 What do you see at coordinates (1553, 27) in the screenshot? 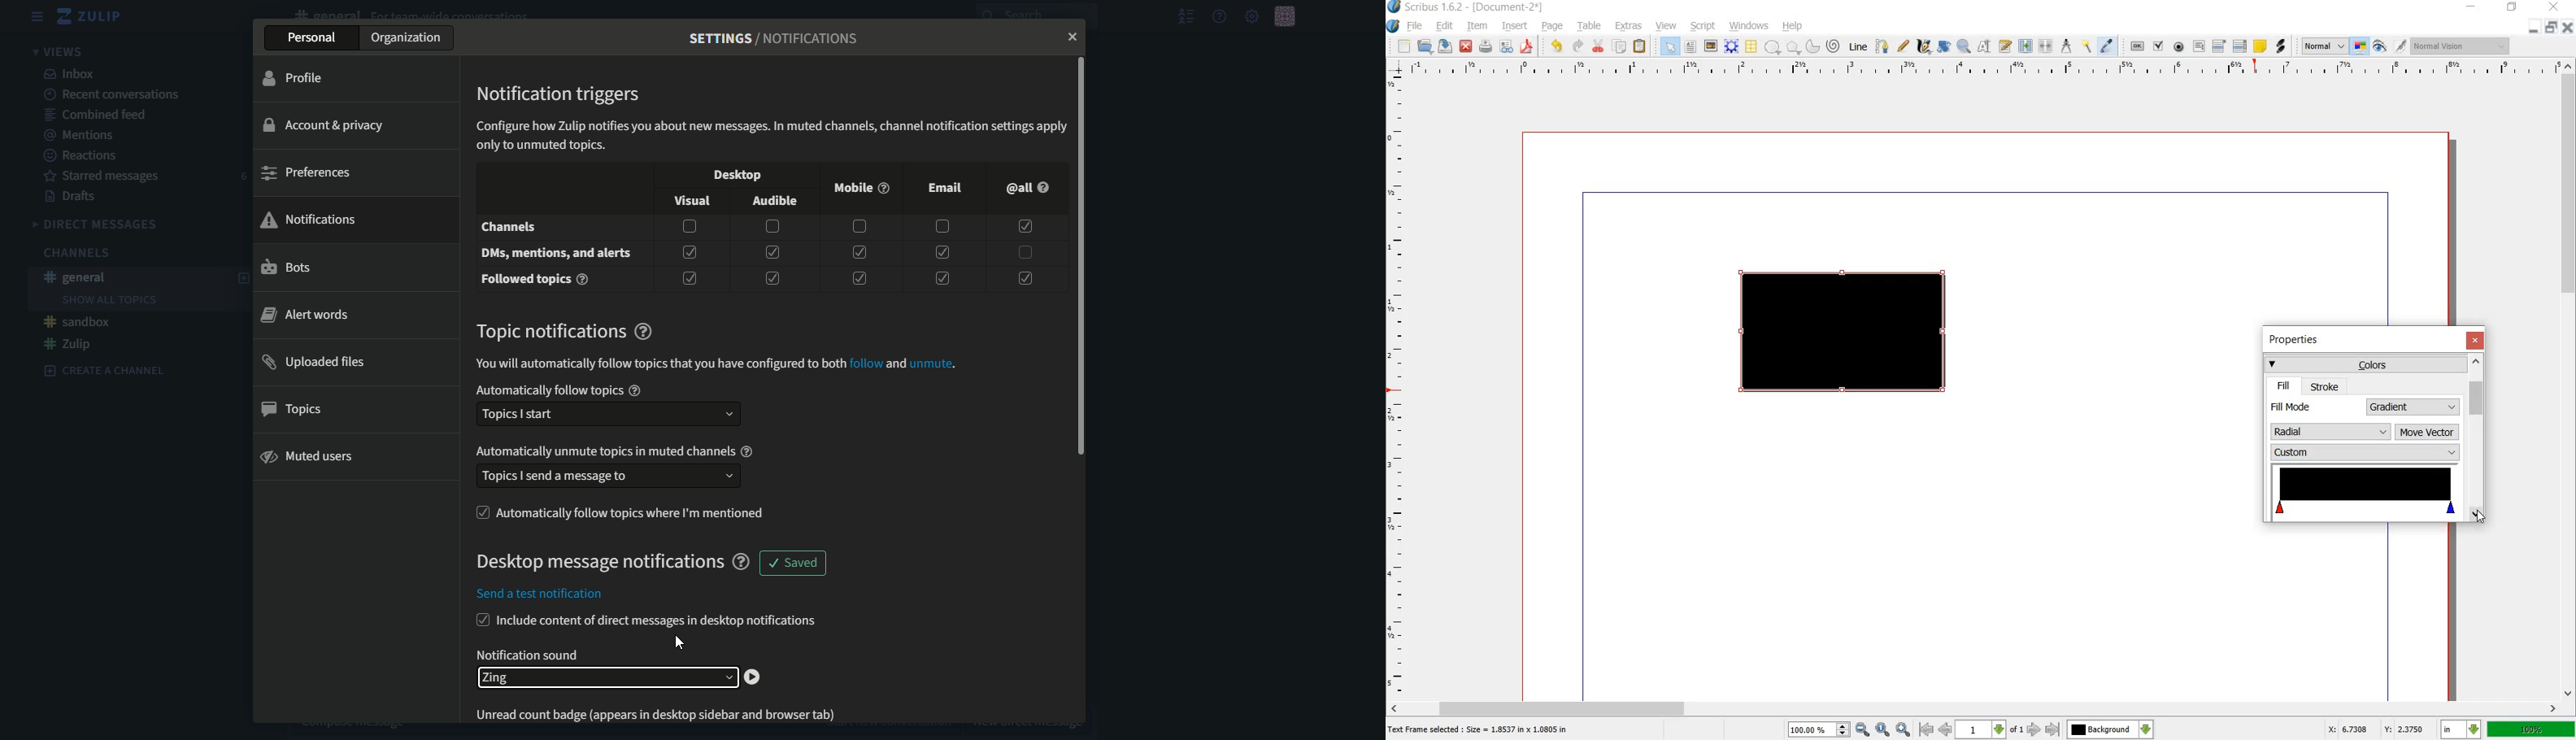
I see `page` at bounding box center [1553, 27].